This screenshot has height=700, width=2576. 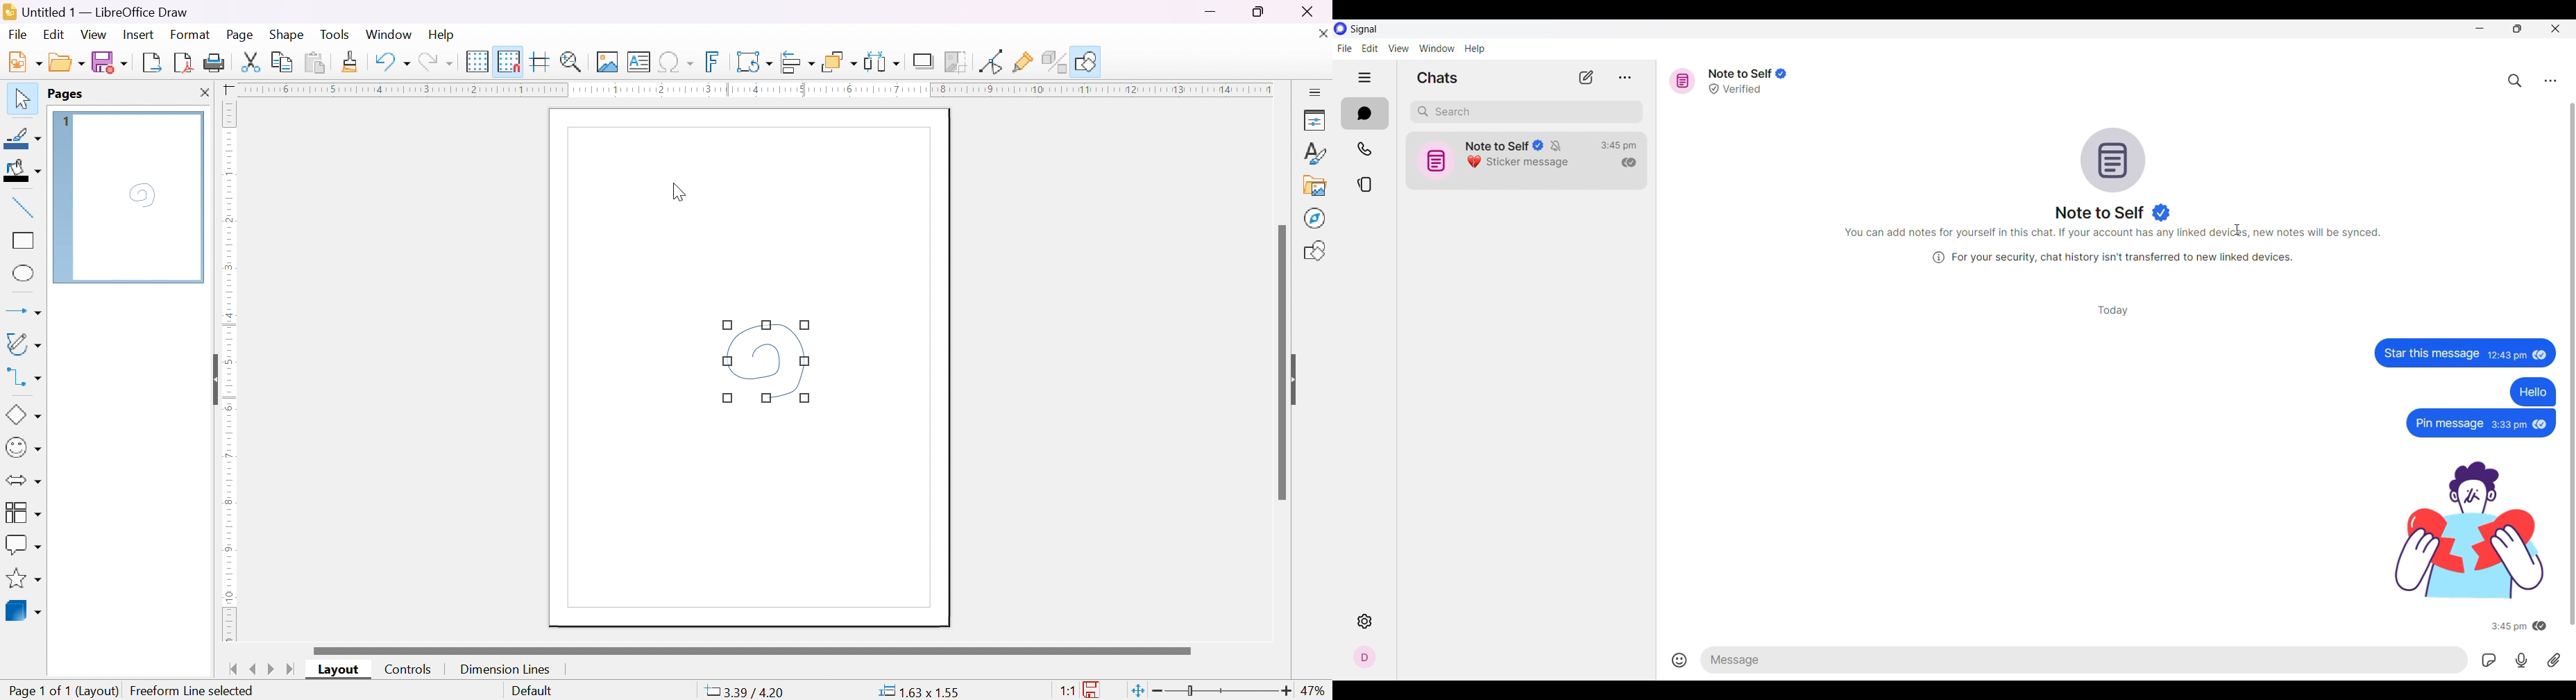 I want to click on textcursor, so click(x=2239, y=232).